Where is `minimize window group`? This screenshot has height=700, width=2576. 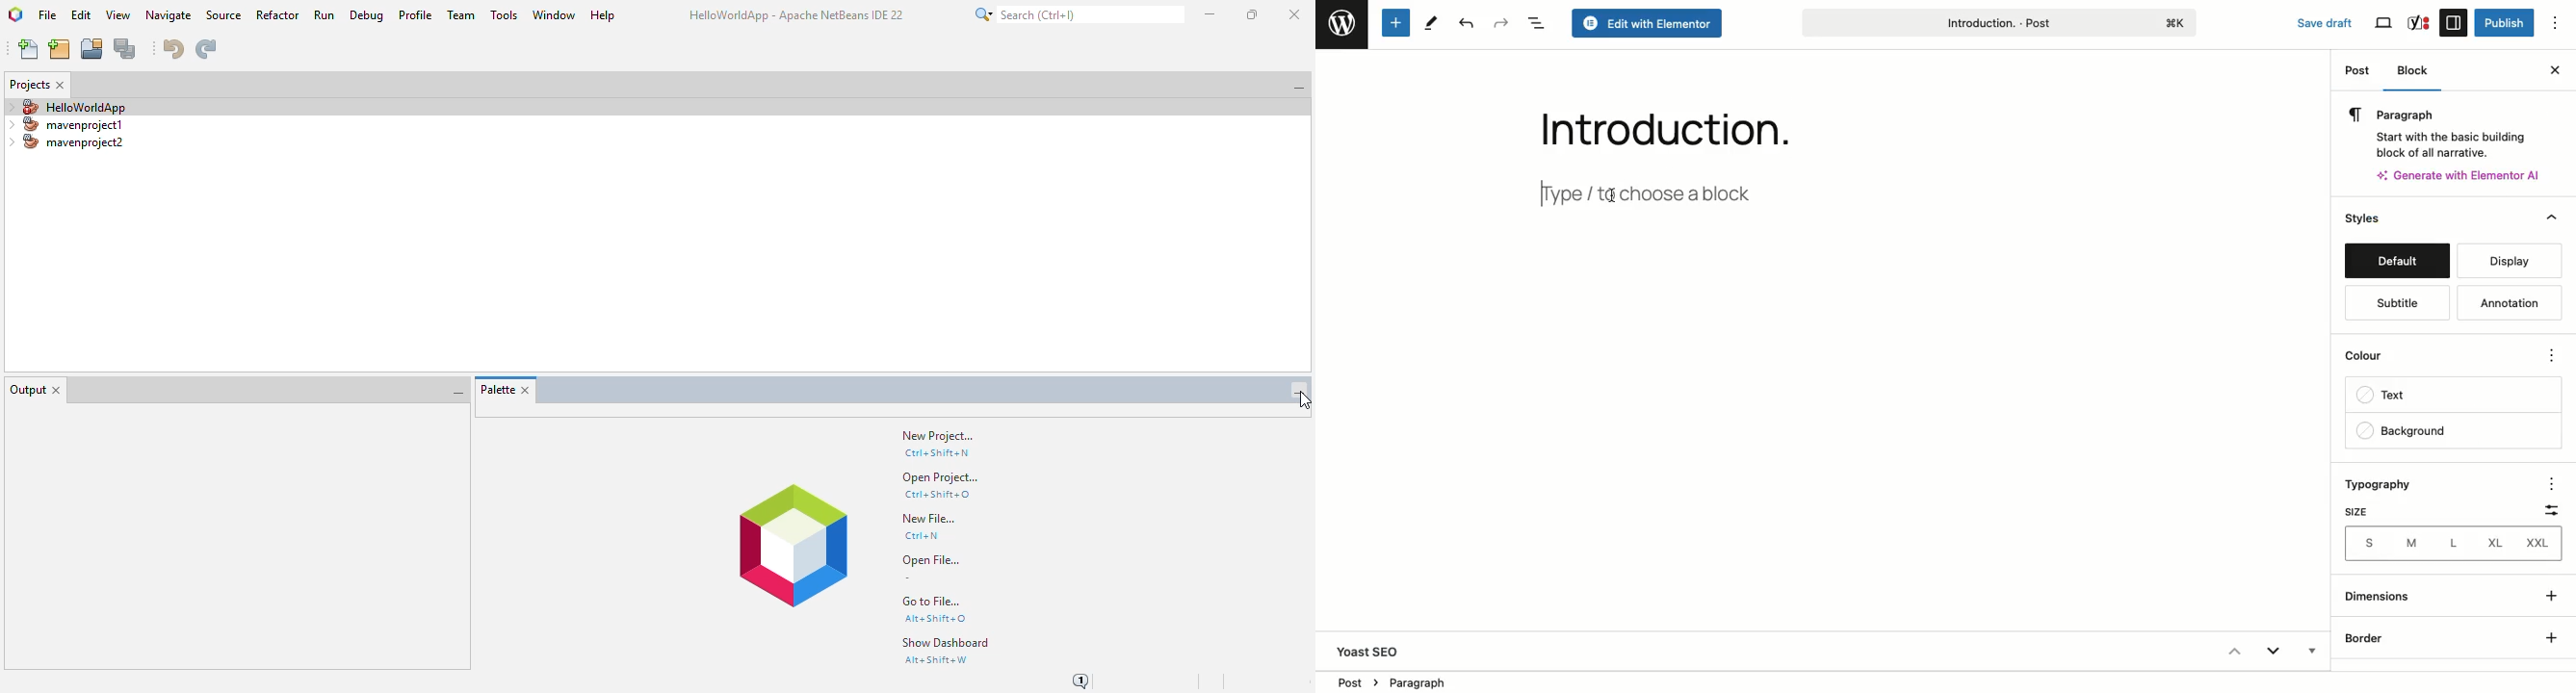 minimize window group is located at coordinates (1295, 88).